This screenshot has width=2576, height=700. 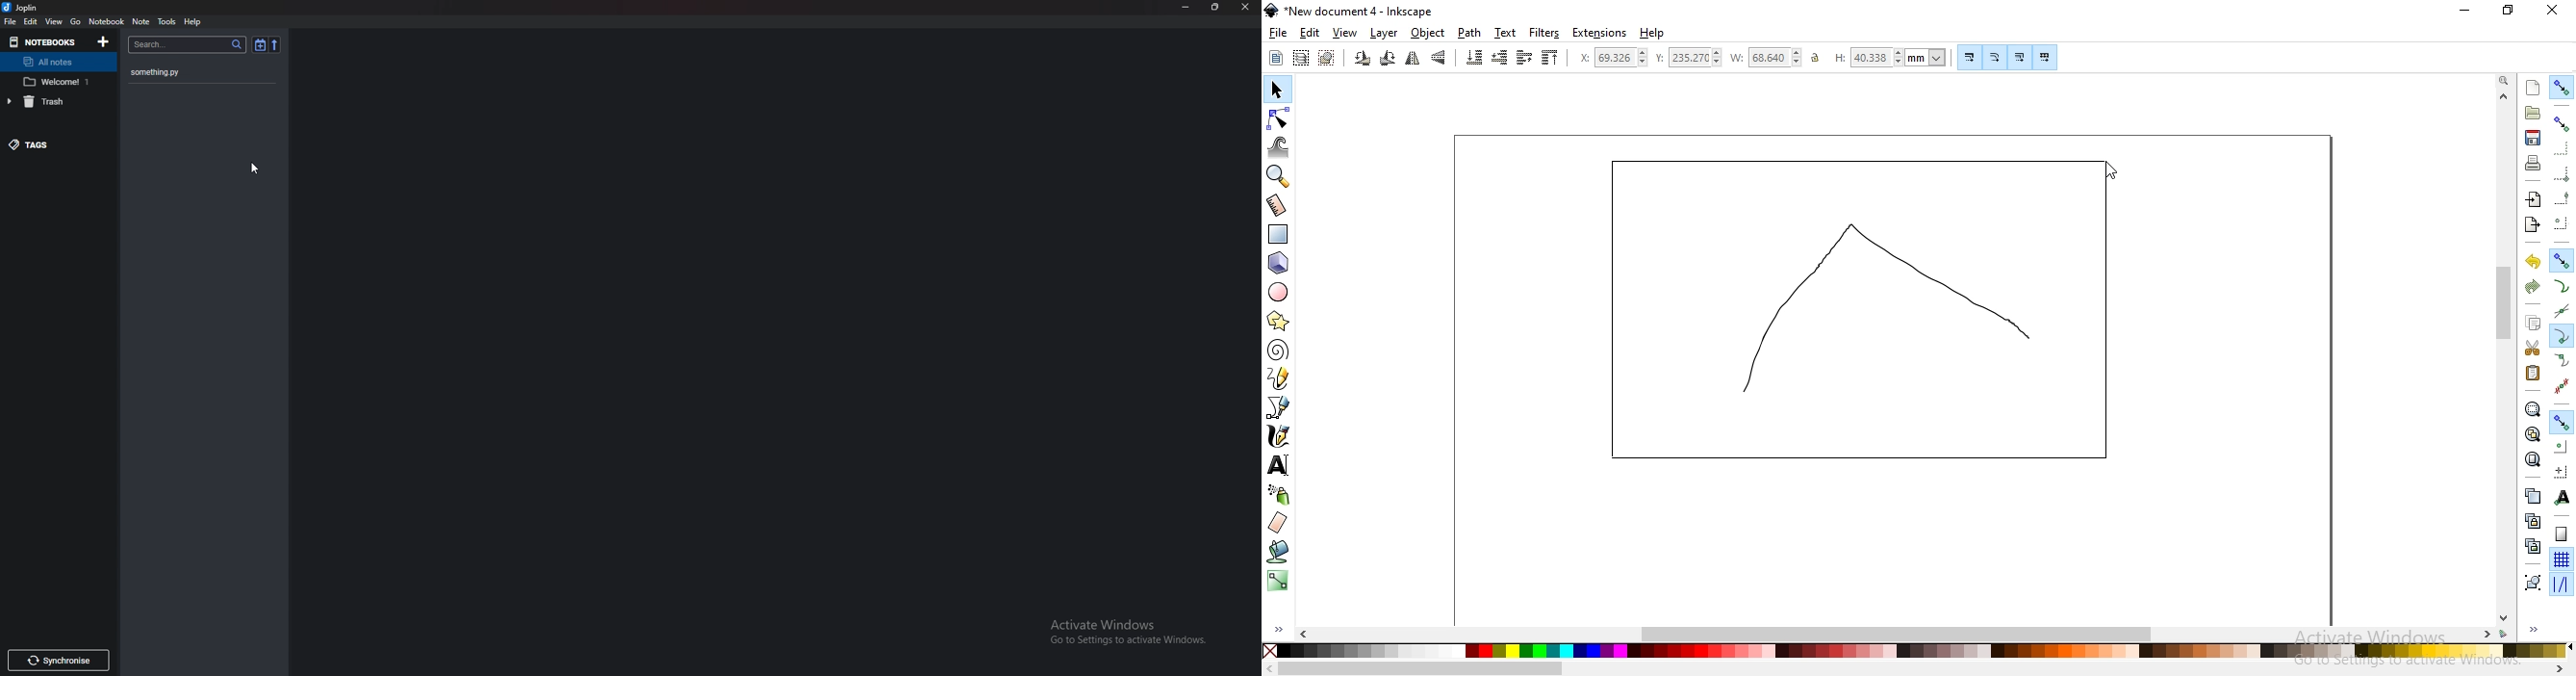 I want to click on joplin, so click(x=22, y=7).